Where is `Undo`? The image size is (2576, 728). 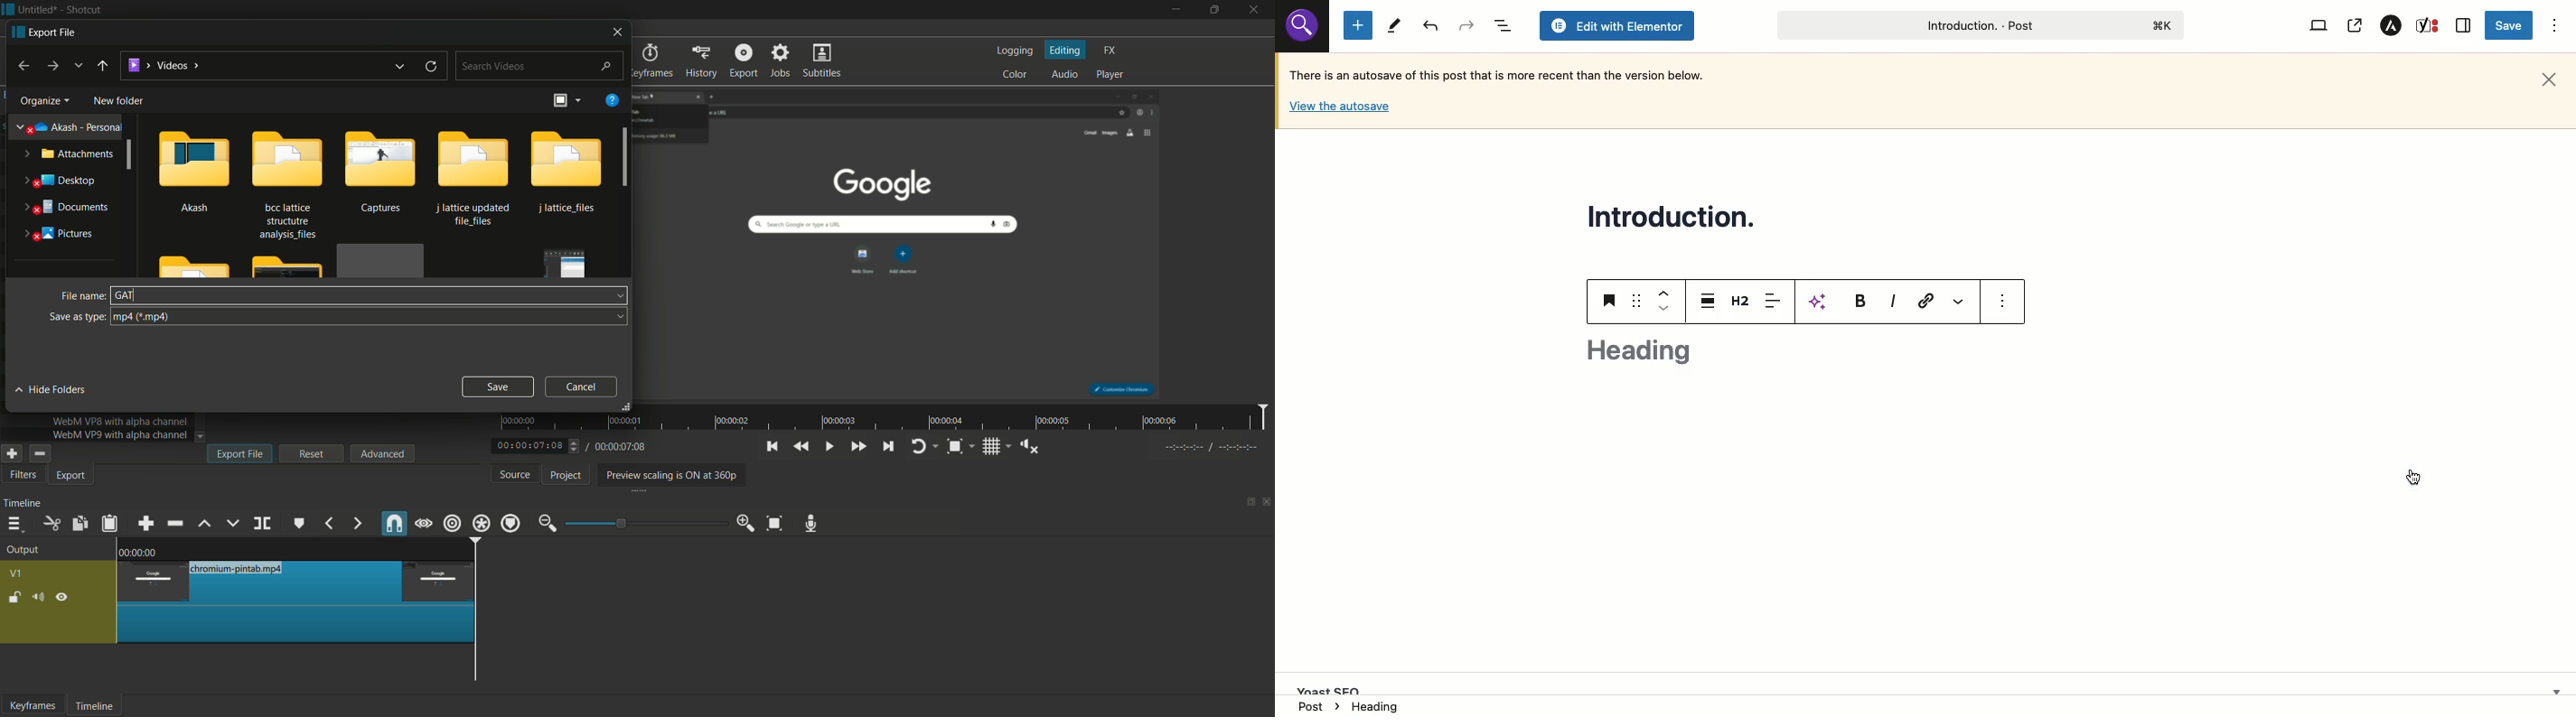 Undo is located at coordinates (1466, 25).